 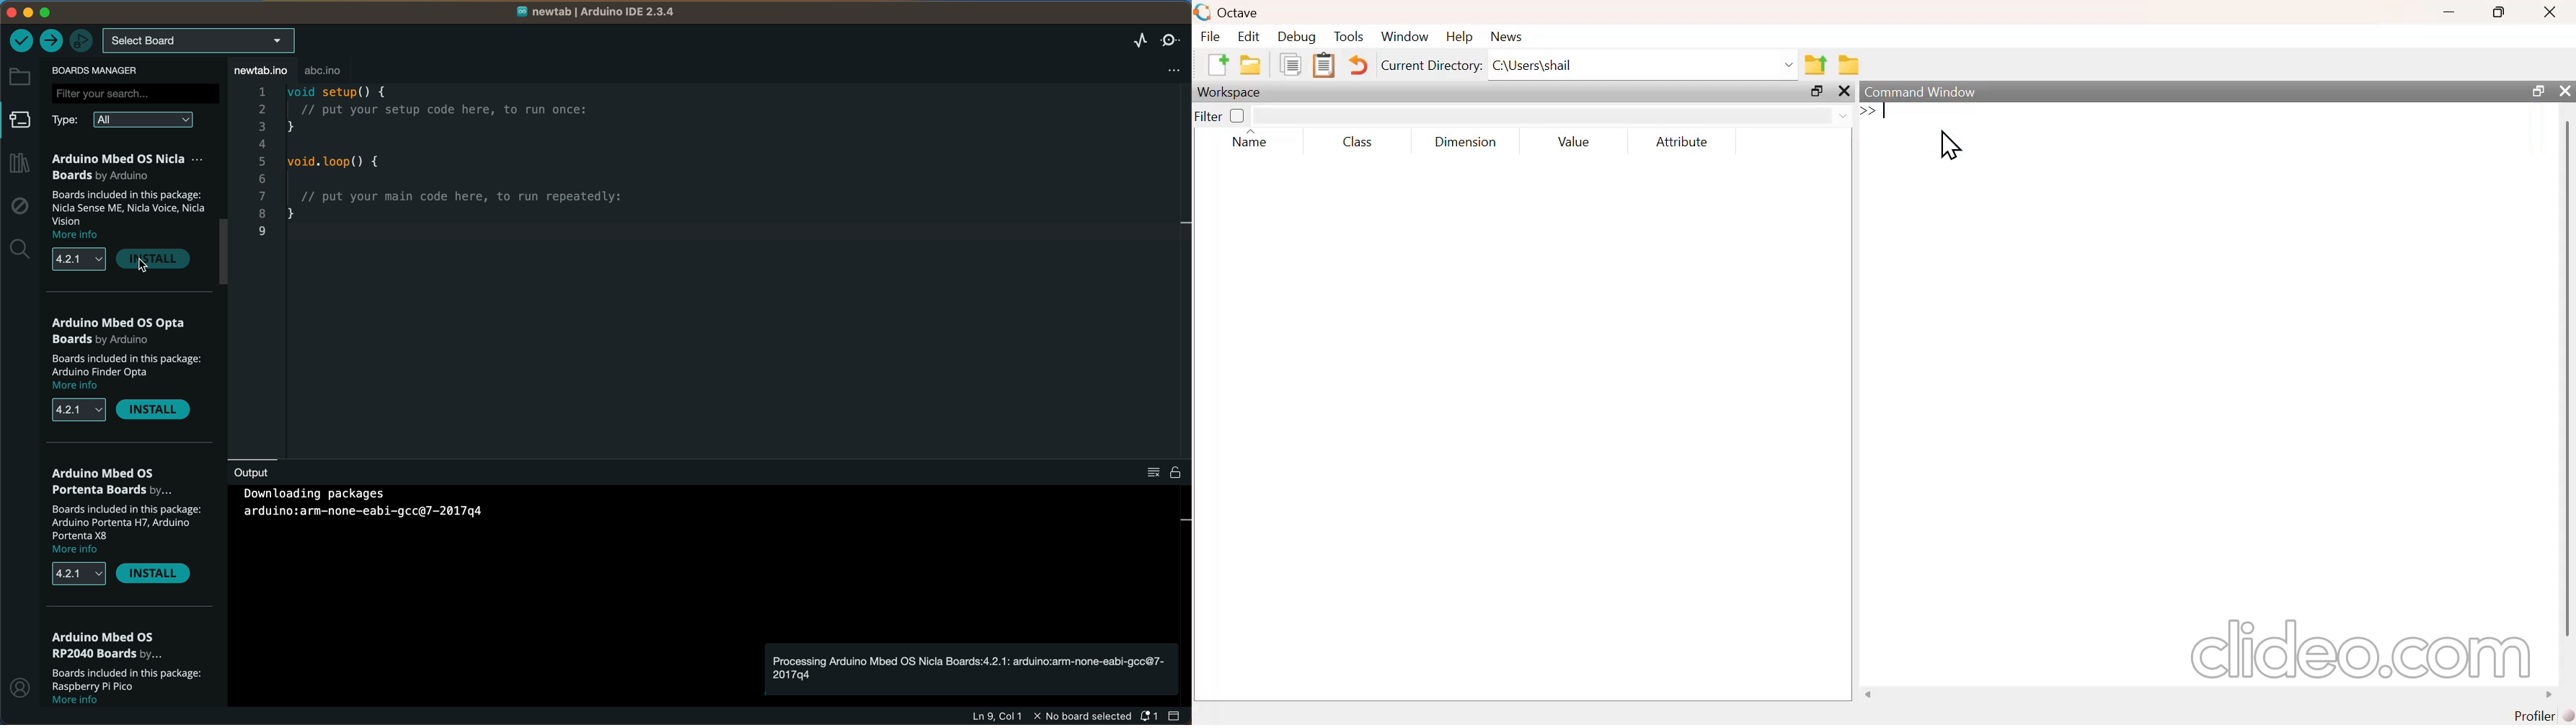 What do you see at coordinates (1230, 91) in the screenshot?
I see `workspace` at bounding box center [1230, 91].